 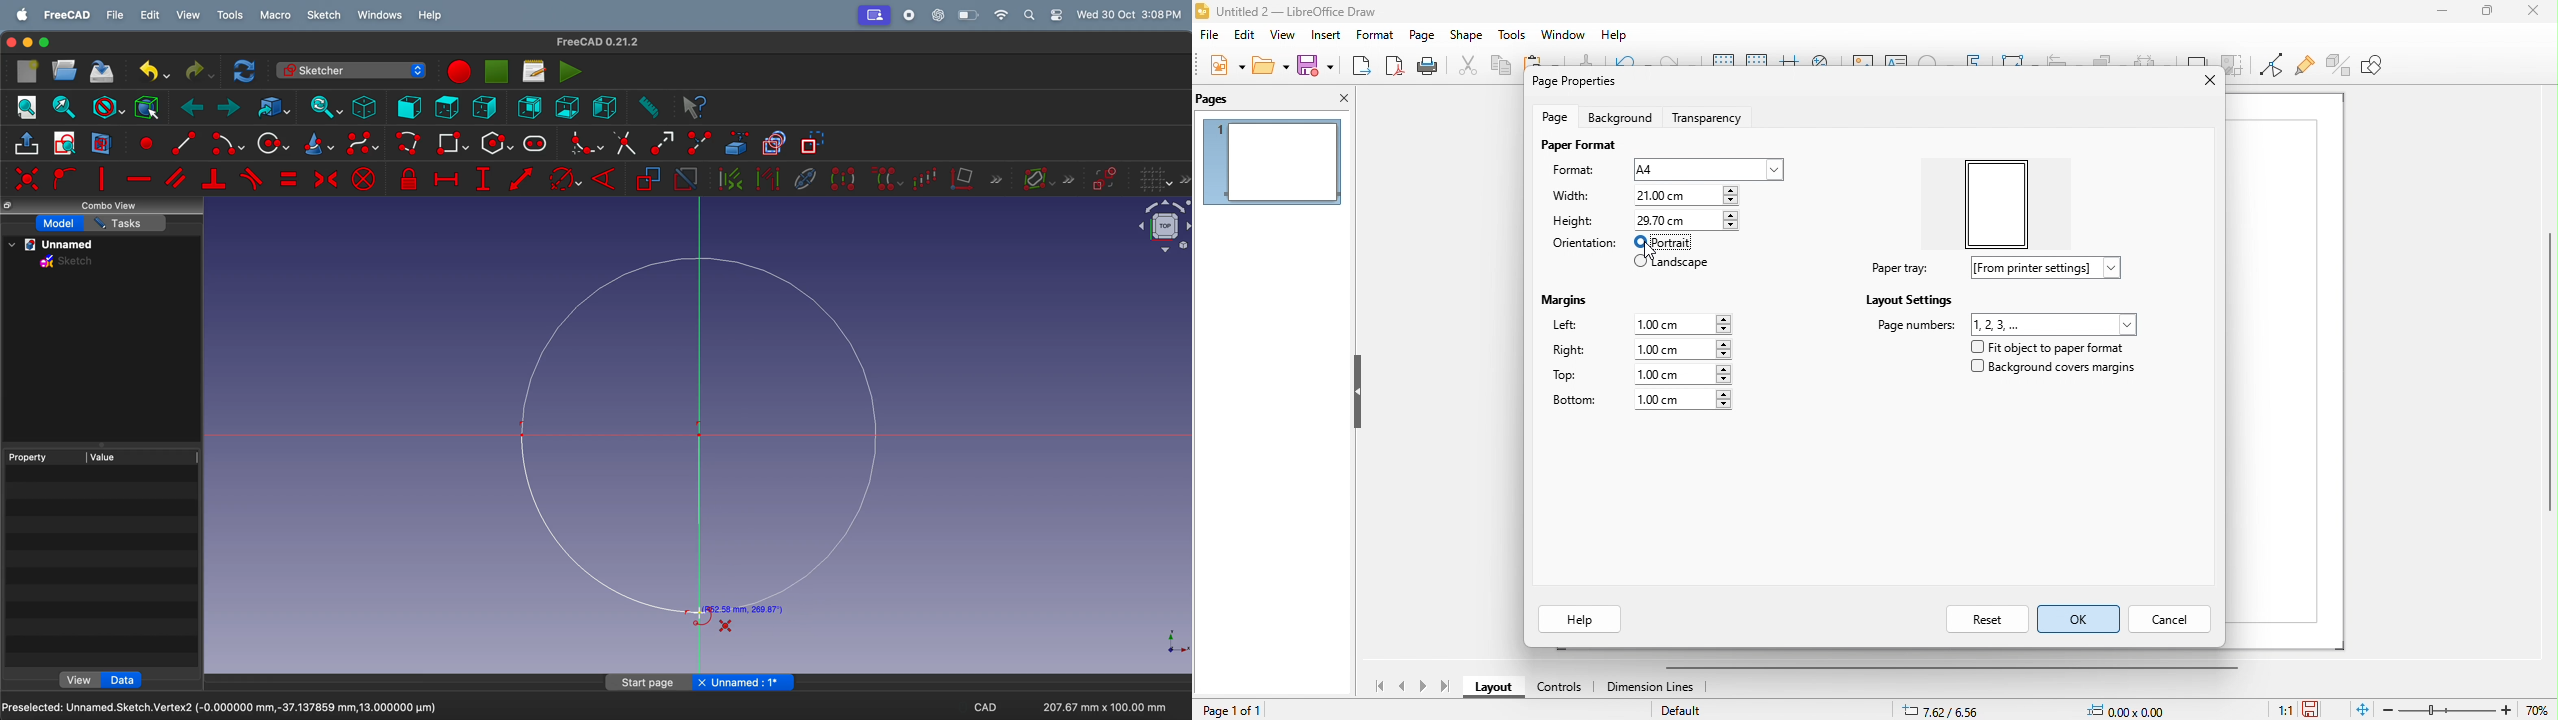 I want to click on battery, so click(x=969, y=15).